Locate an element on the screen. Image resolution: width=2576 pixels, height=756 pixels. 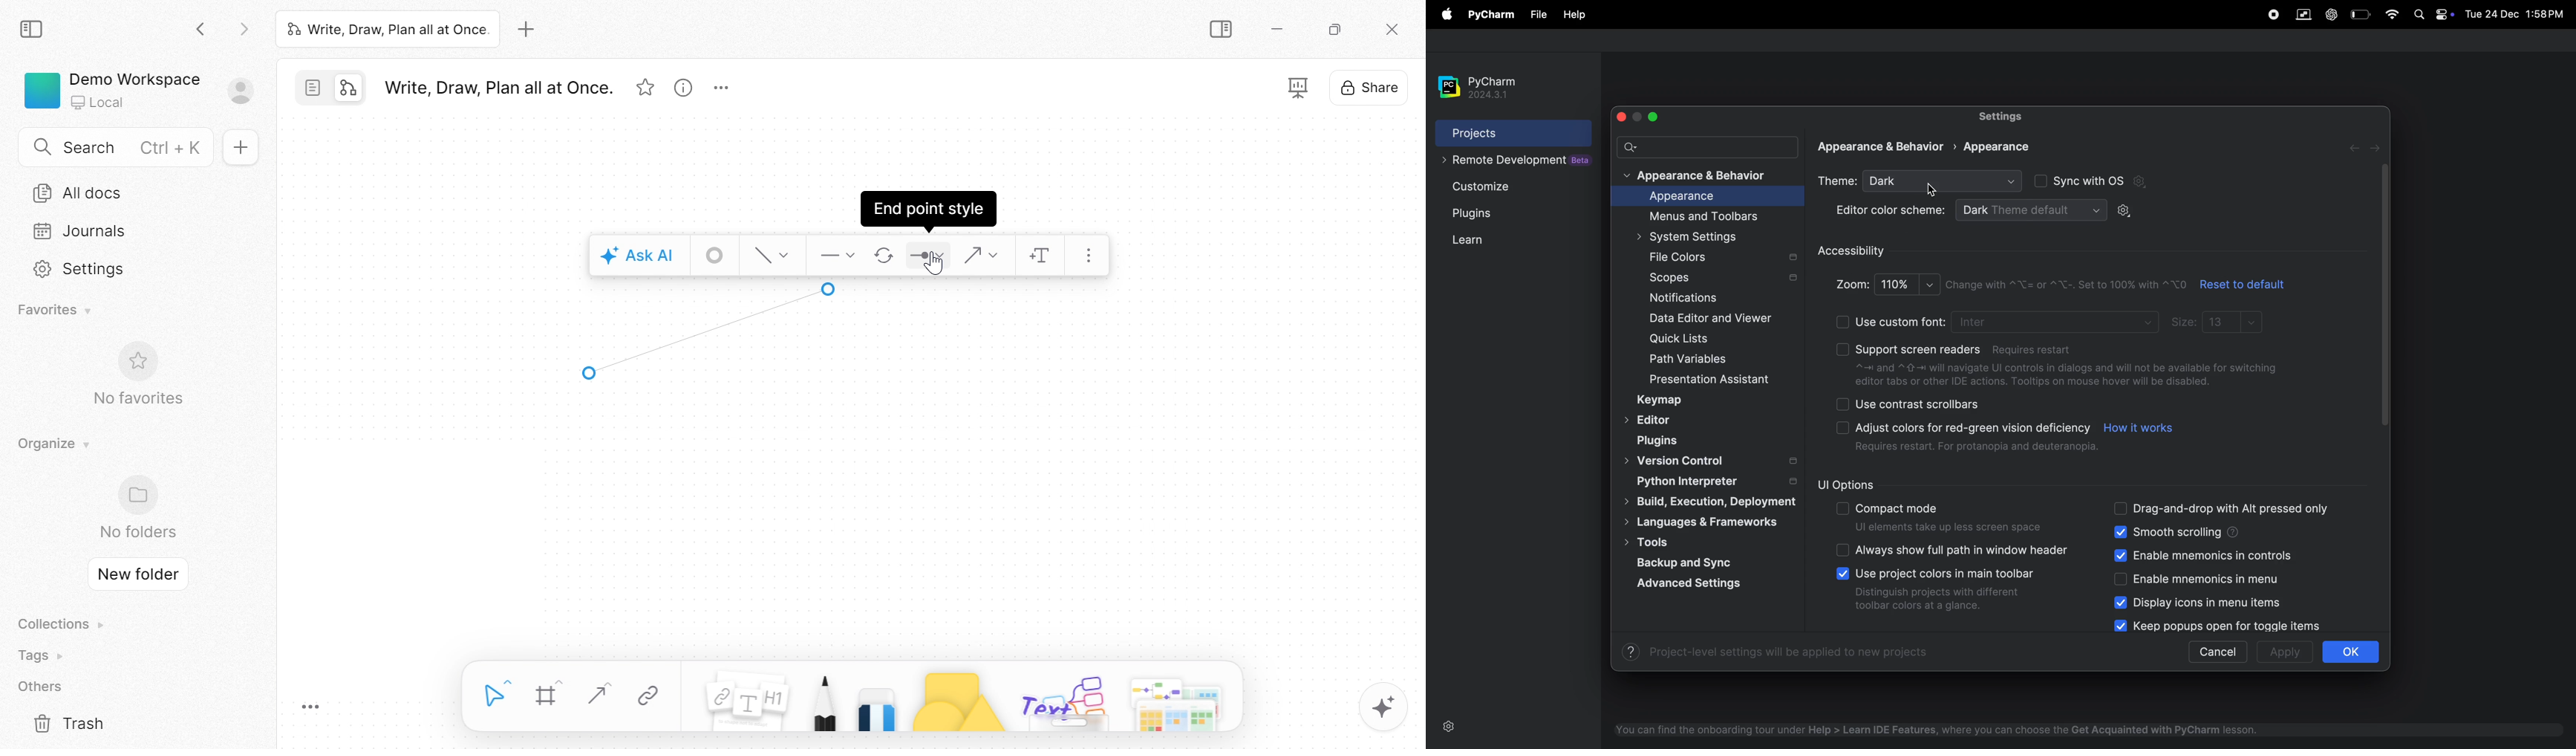
cursor is located at coordinates (938, 265).